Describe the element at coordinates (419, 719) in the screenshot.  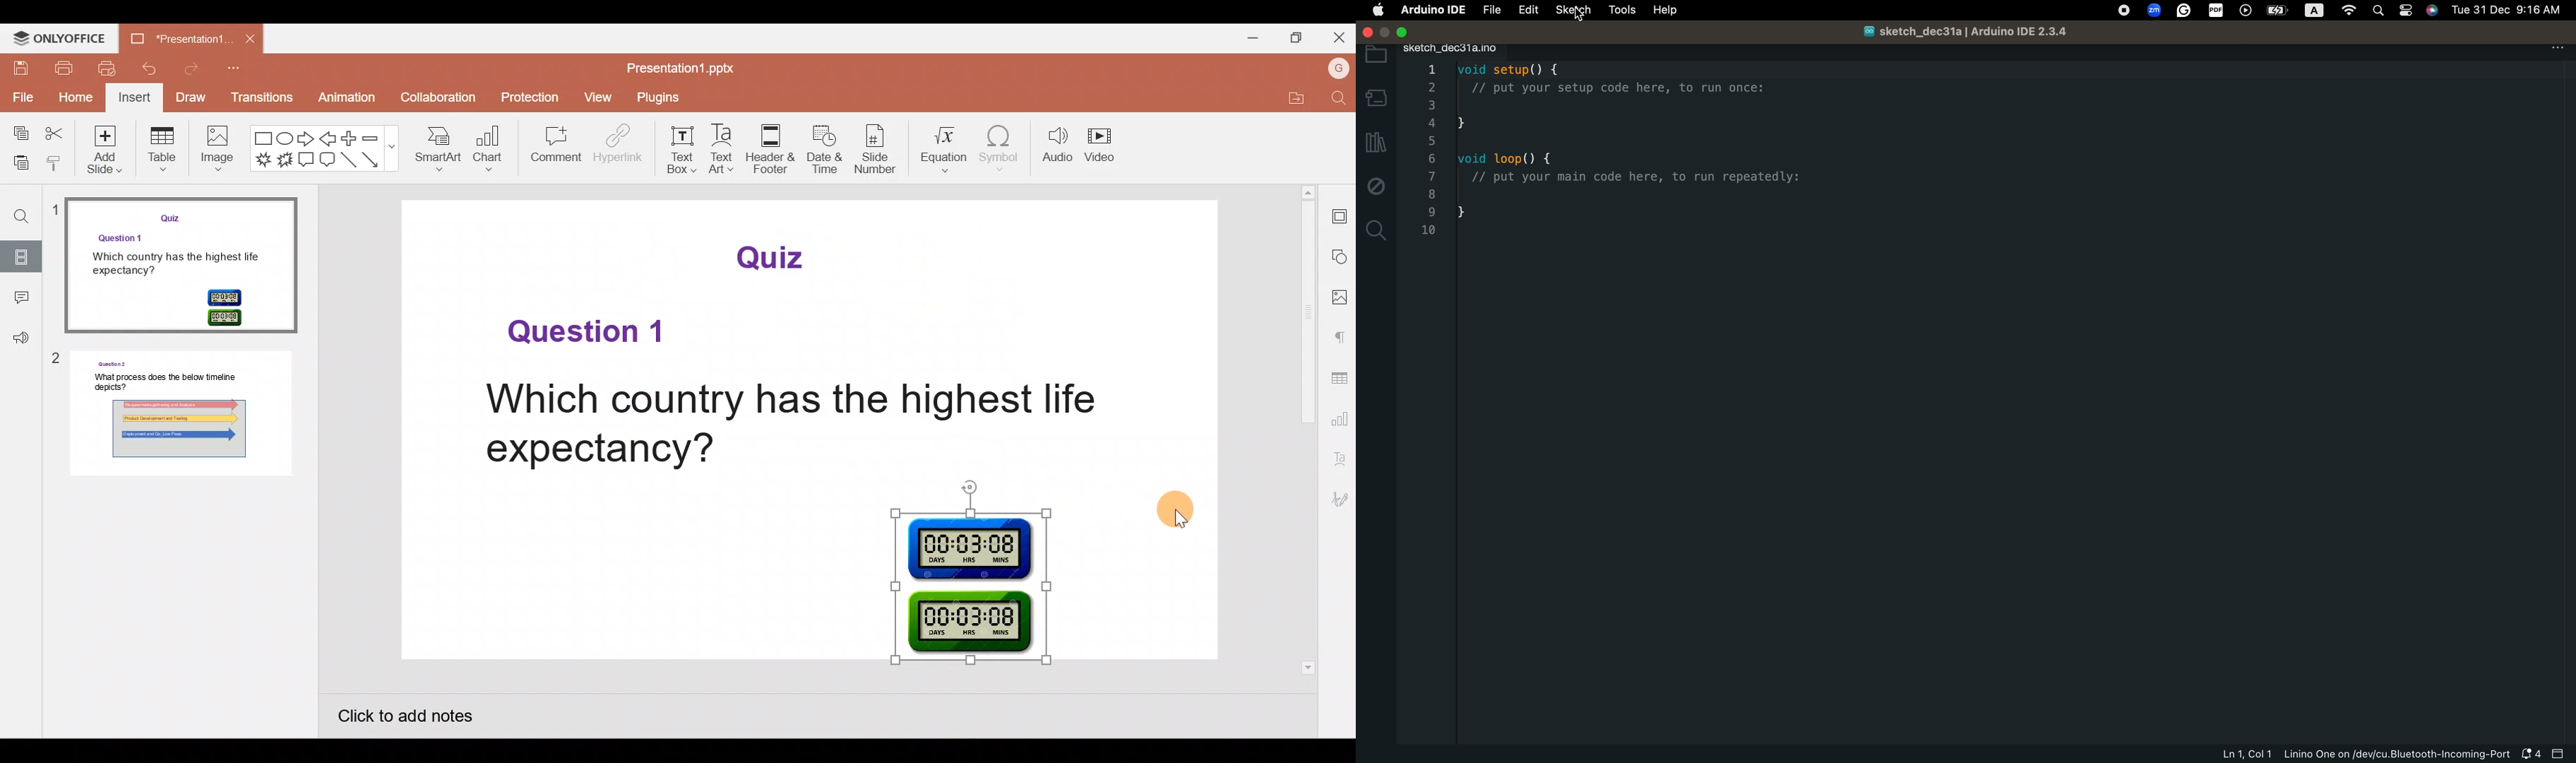
I see `Click to add notes` at that location.